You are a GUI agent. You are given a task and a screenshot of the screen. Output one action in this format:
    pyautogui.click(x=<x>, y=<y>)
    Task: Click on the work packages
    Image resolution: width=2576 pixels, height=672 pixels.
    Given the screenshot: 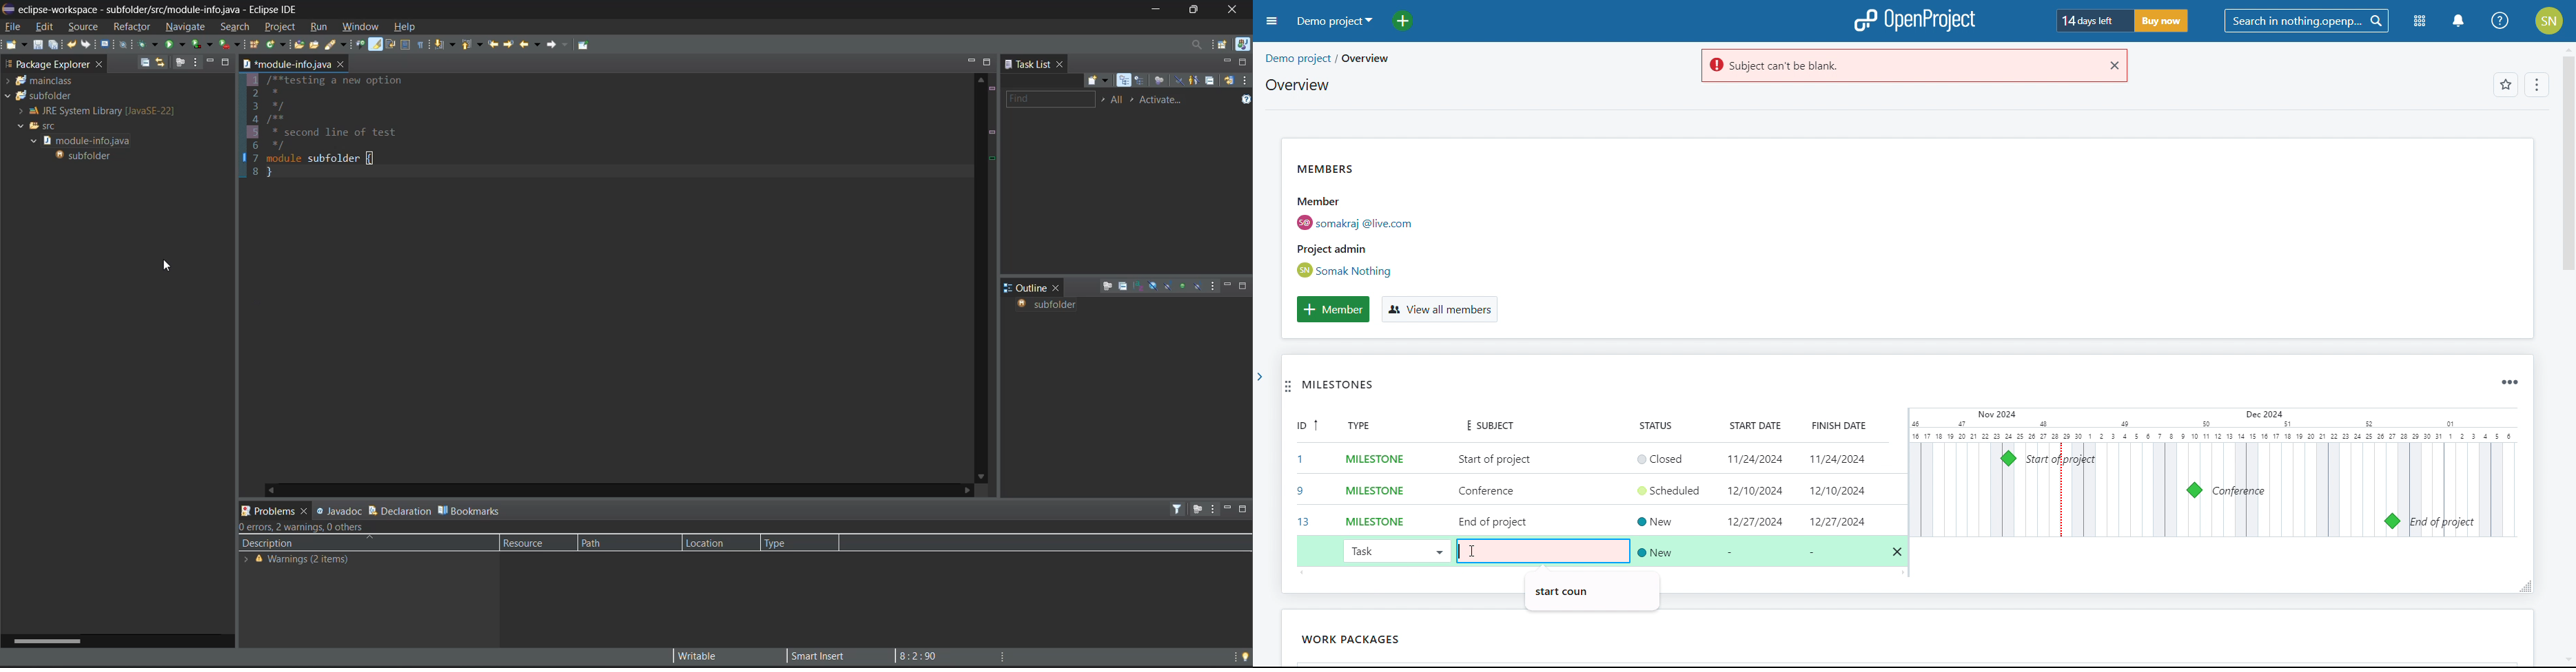 What is the action you would take?
    pyautogui.click(x=1318, y=639)
    